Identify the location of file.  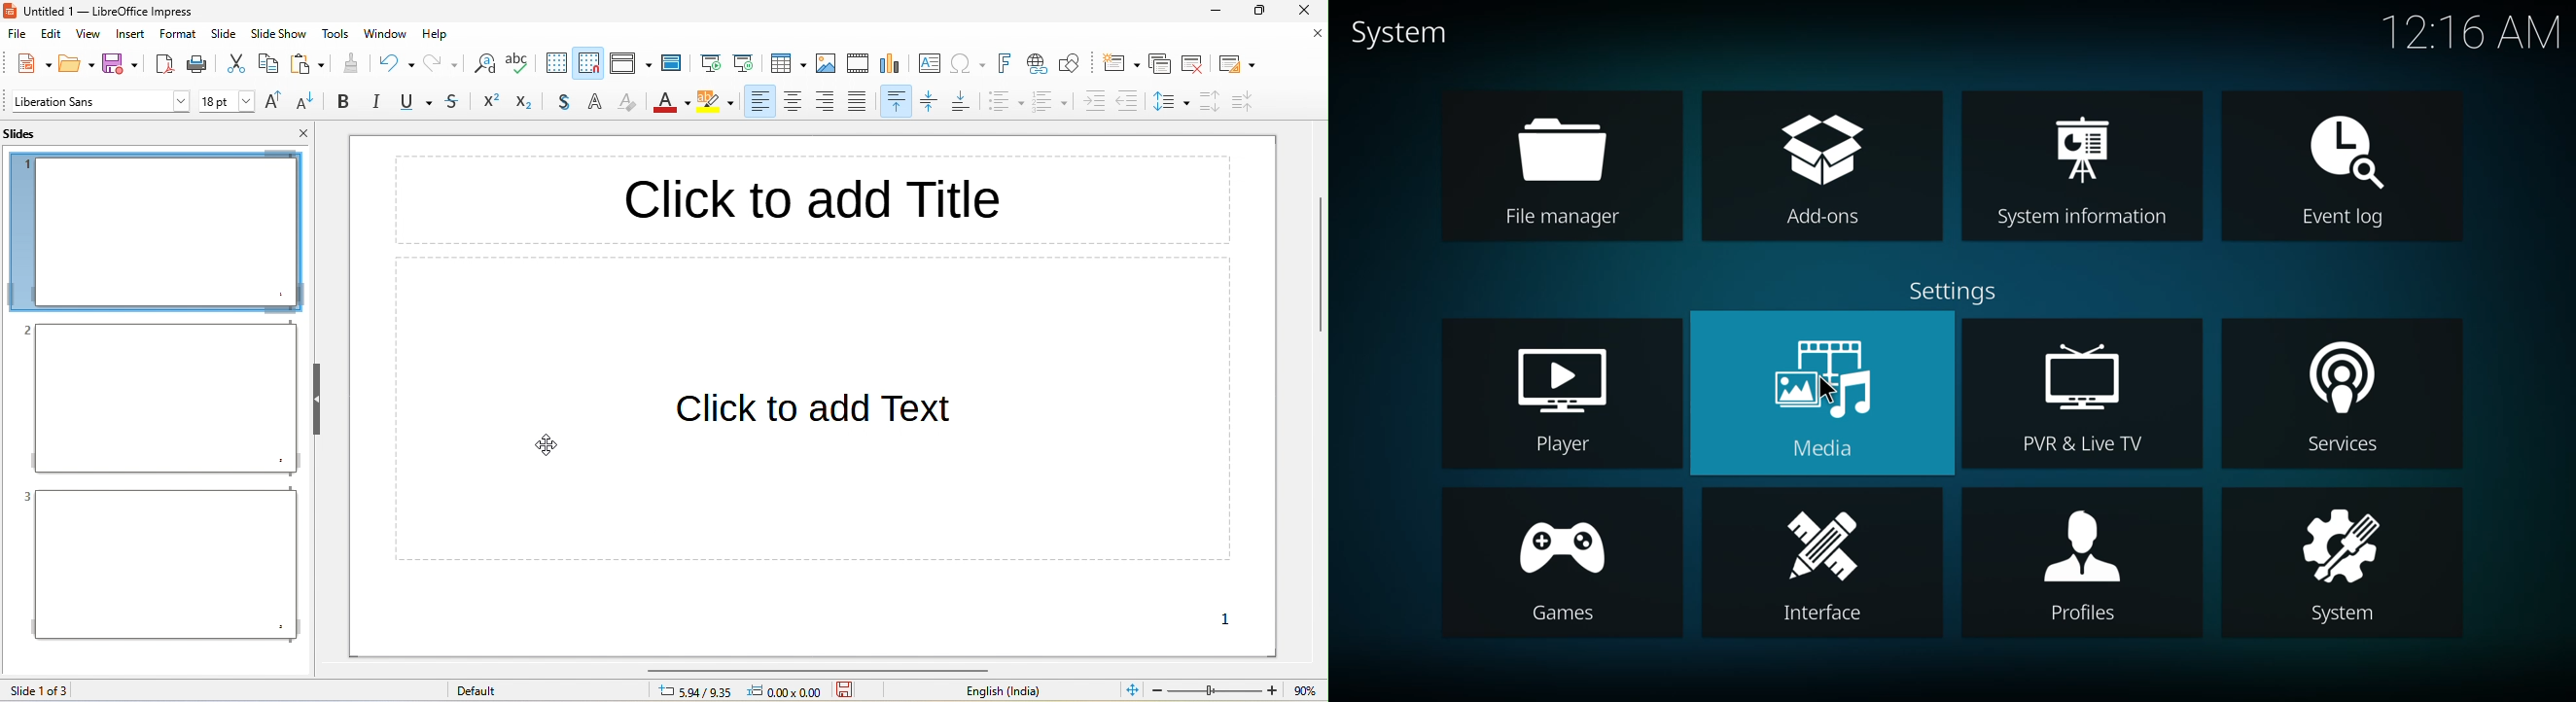
(18, 36).